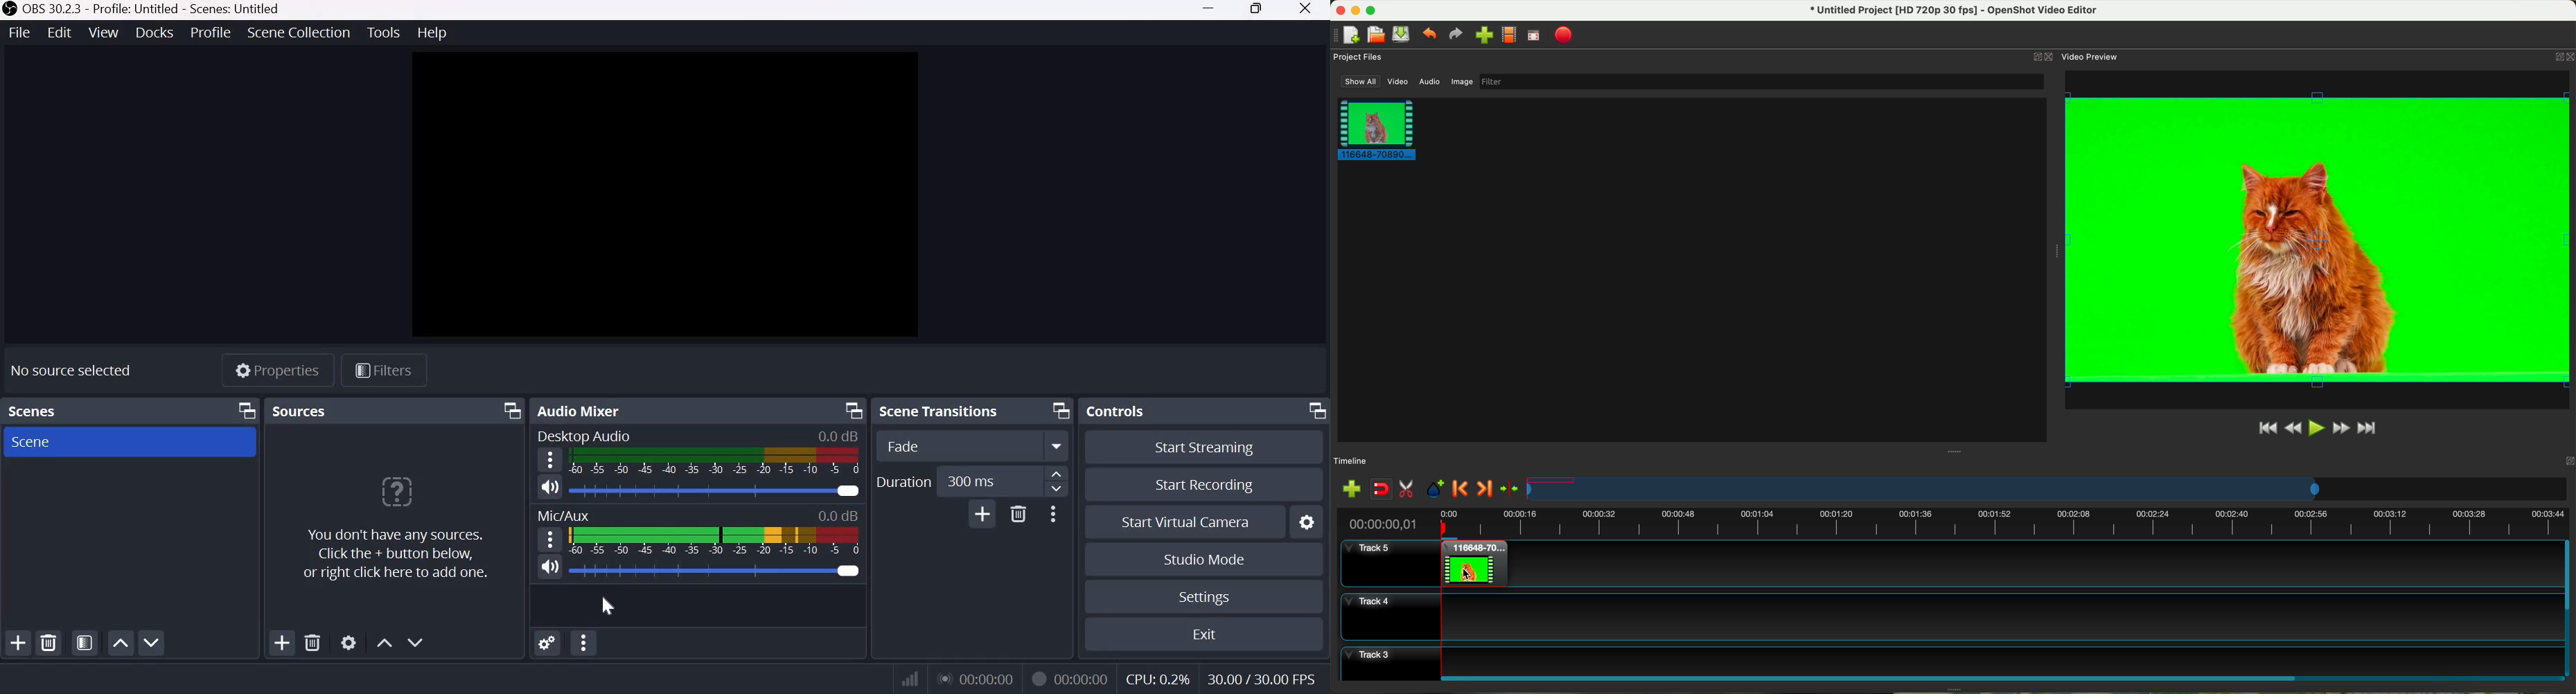 Image resolution: width=2576 pixels, height=700 pixels. What do you see at coordinates (1207, 633) in the screenshot?
I see `Exit` at bounding box center [1207, 633].